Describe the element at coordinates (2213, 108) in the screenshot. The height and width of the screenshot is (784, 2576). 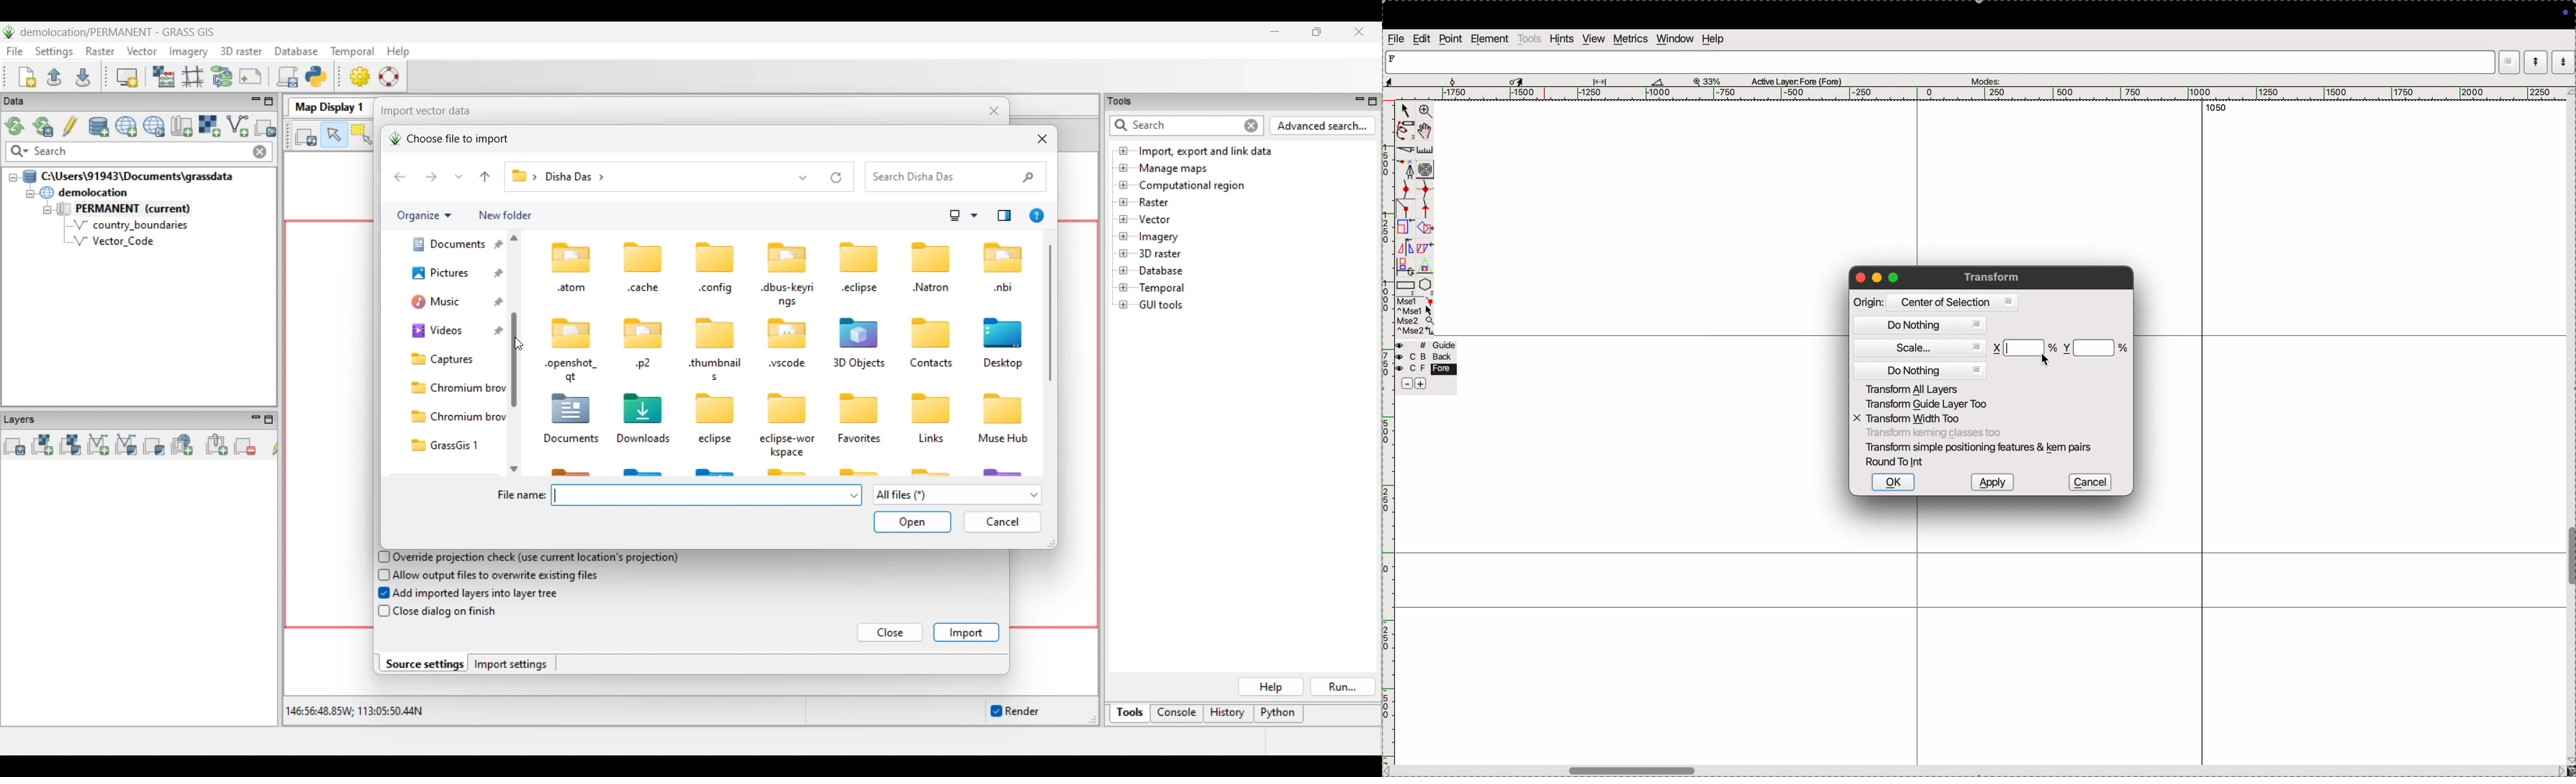
I see `1050` at that location.